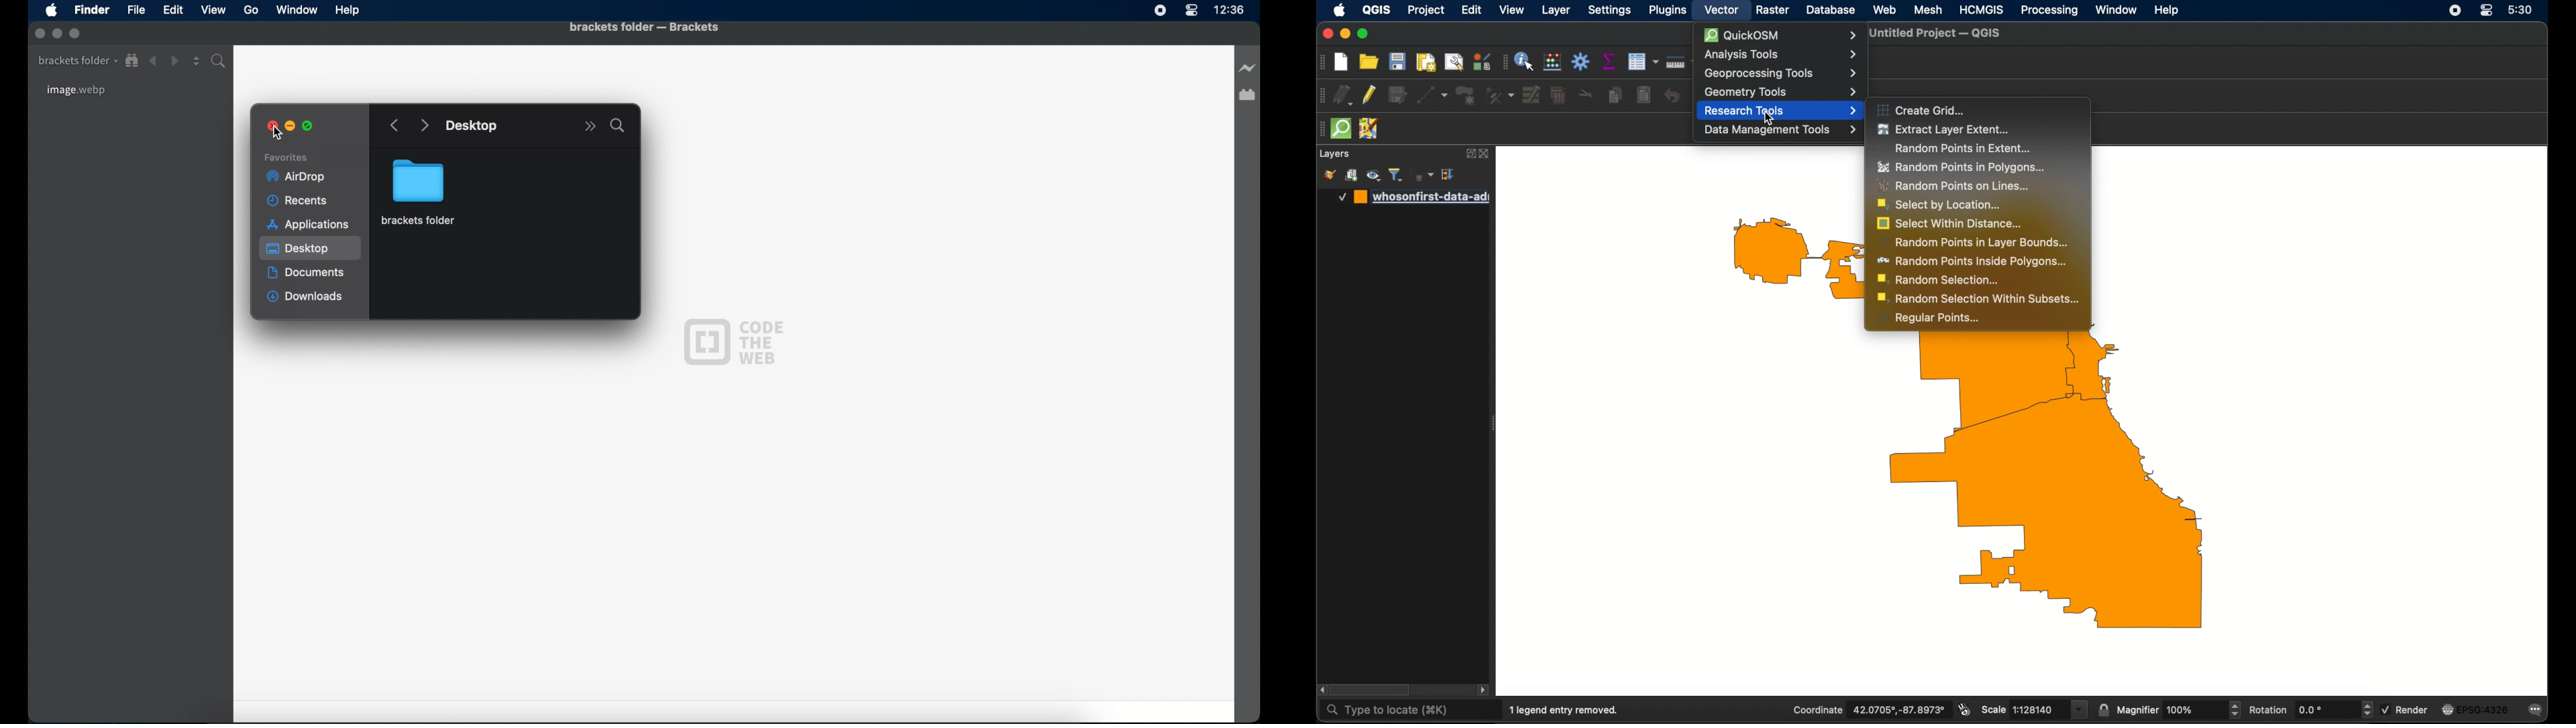 The width and height of the screenshot is (2576, 728). I want to click on control center, so click(2485, 11).